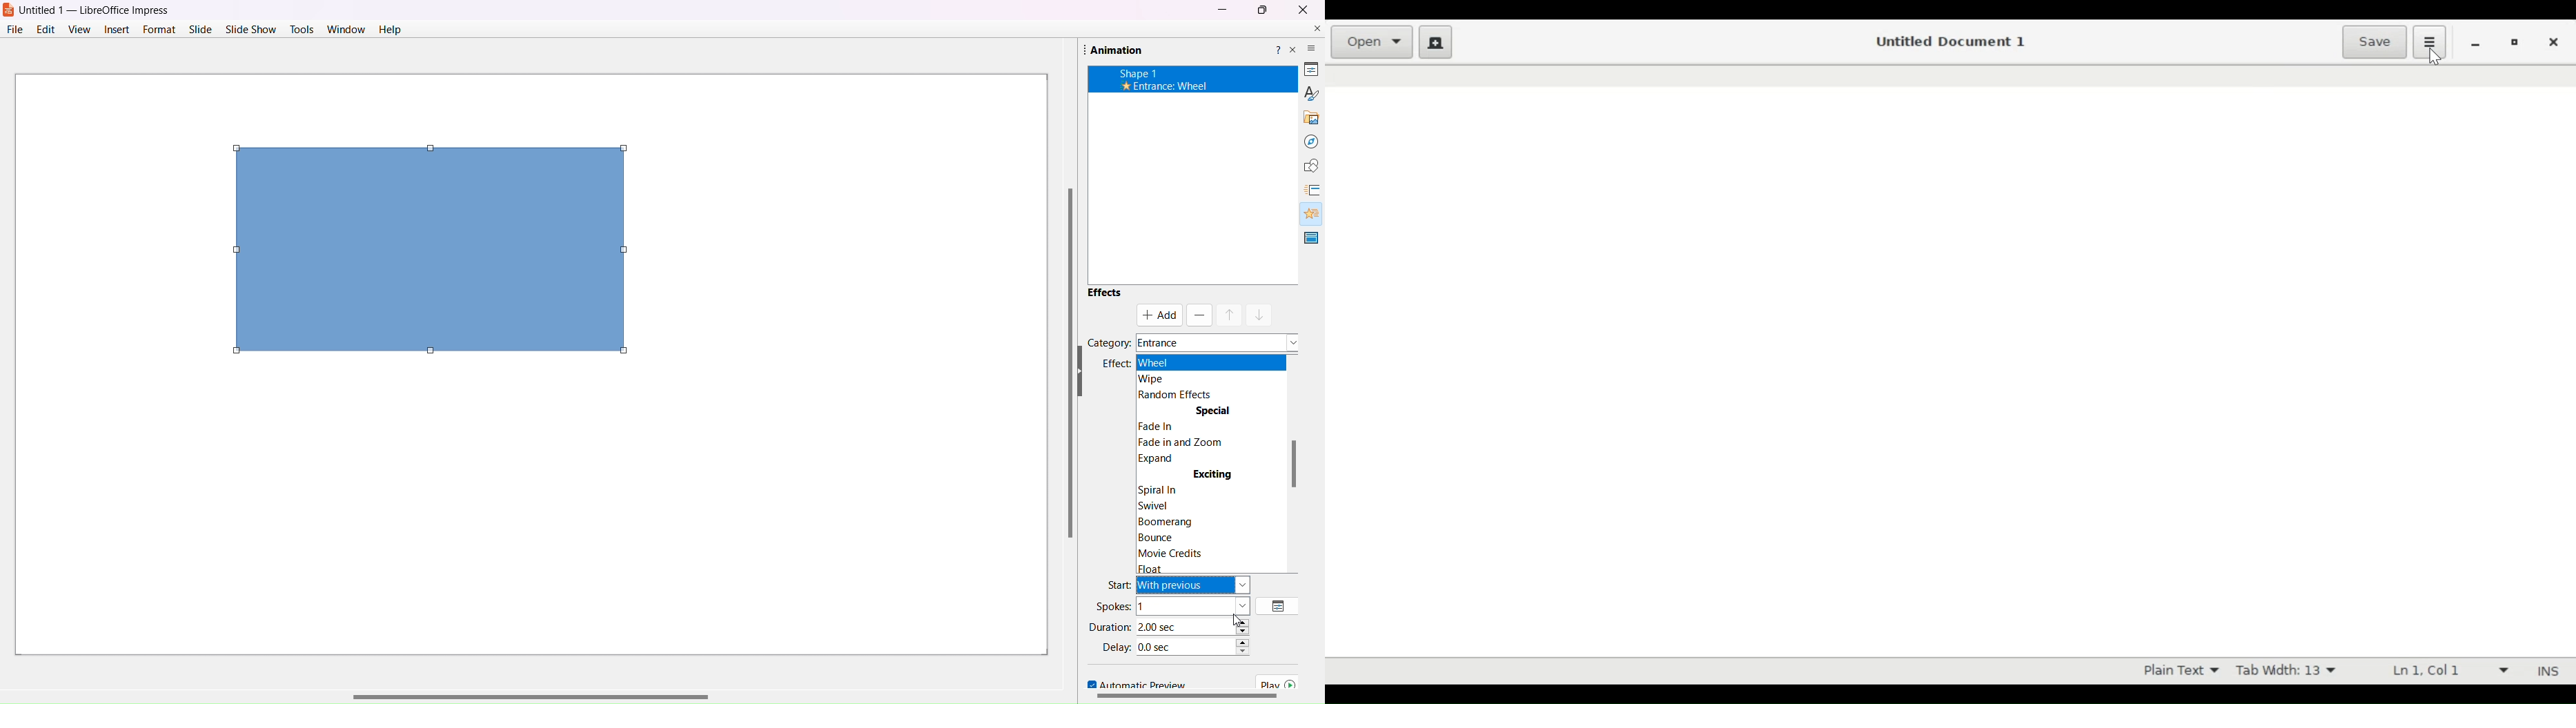 The width and height of the screenshot is (2576, 728). I want to click on Properties, so click(1305, 67).